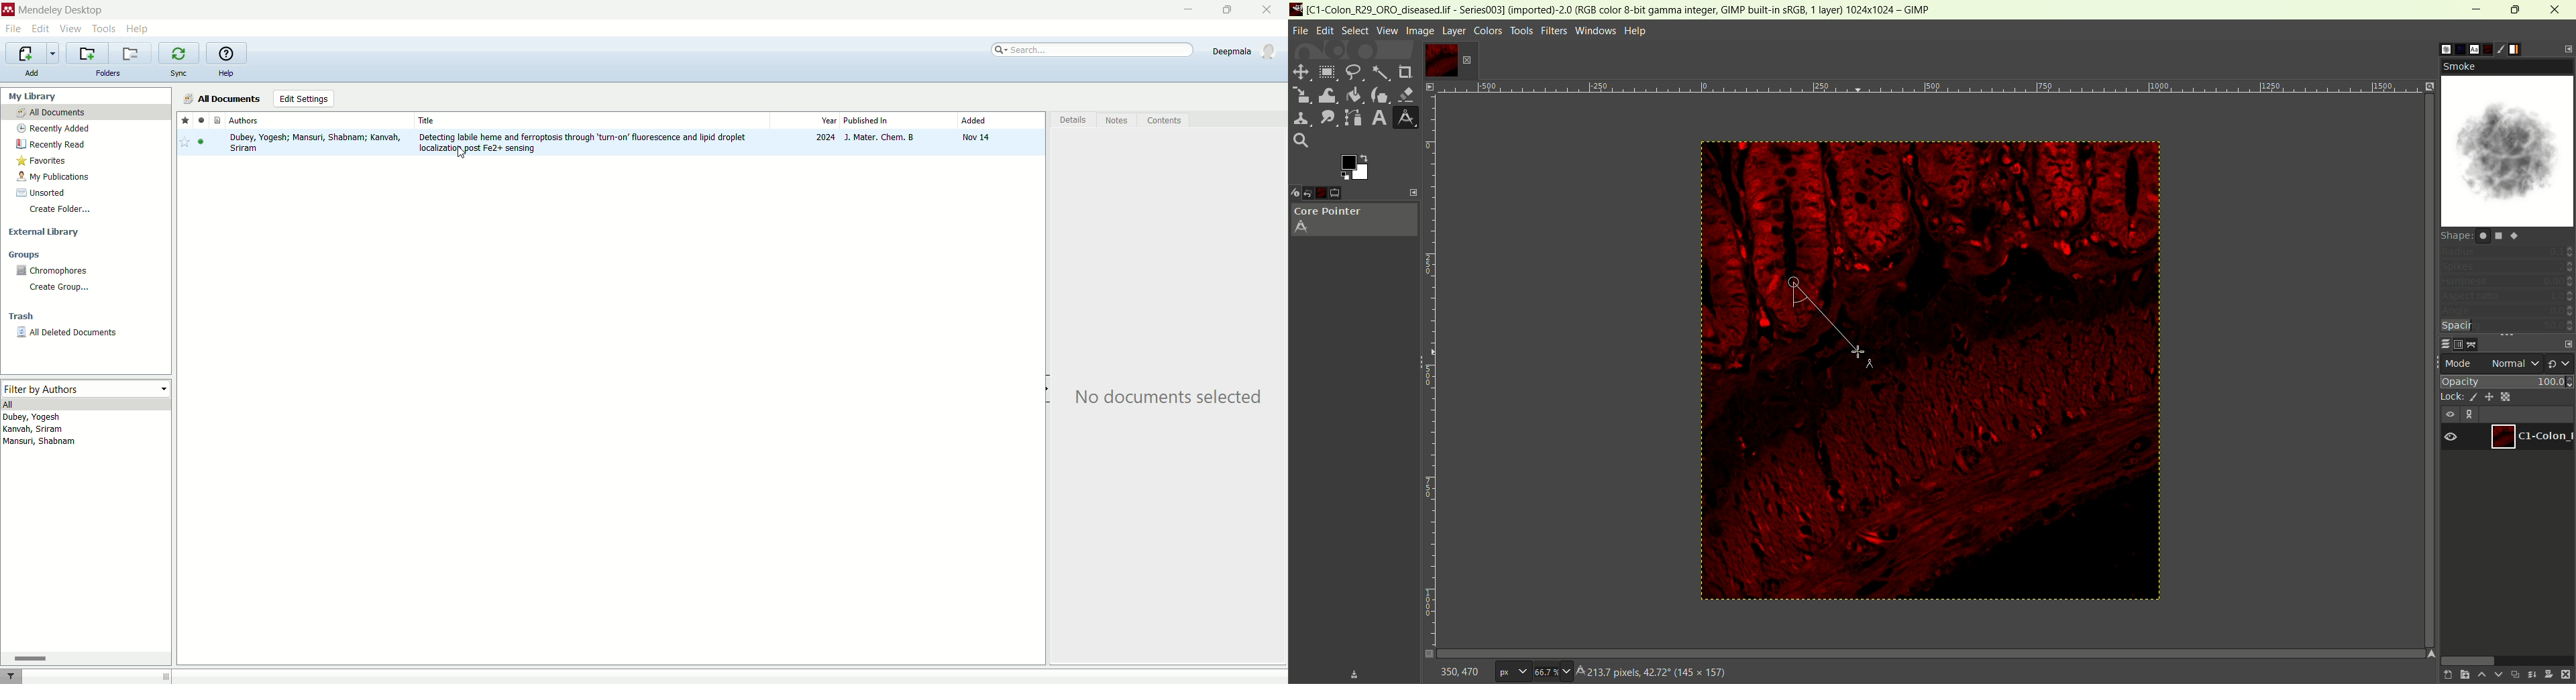 The height and width of the screenshot is (700, 2576). What do you see at coordinates (33, 430) in the screenshot?
I see `kanvah, sriram` at bounding box center [33, 430].